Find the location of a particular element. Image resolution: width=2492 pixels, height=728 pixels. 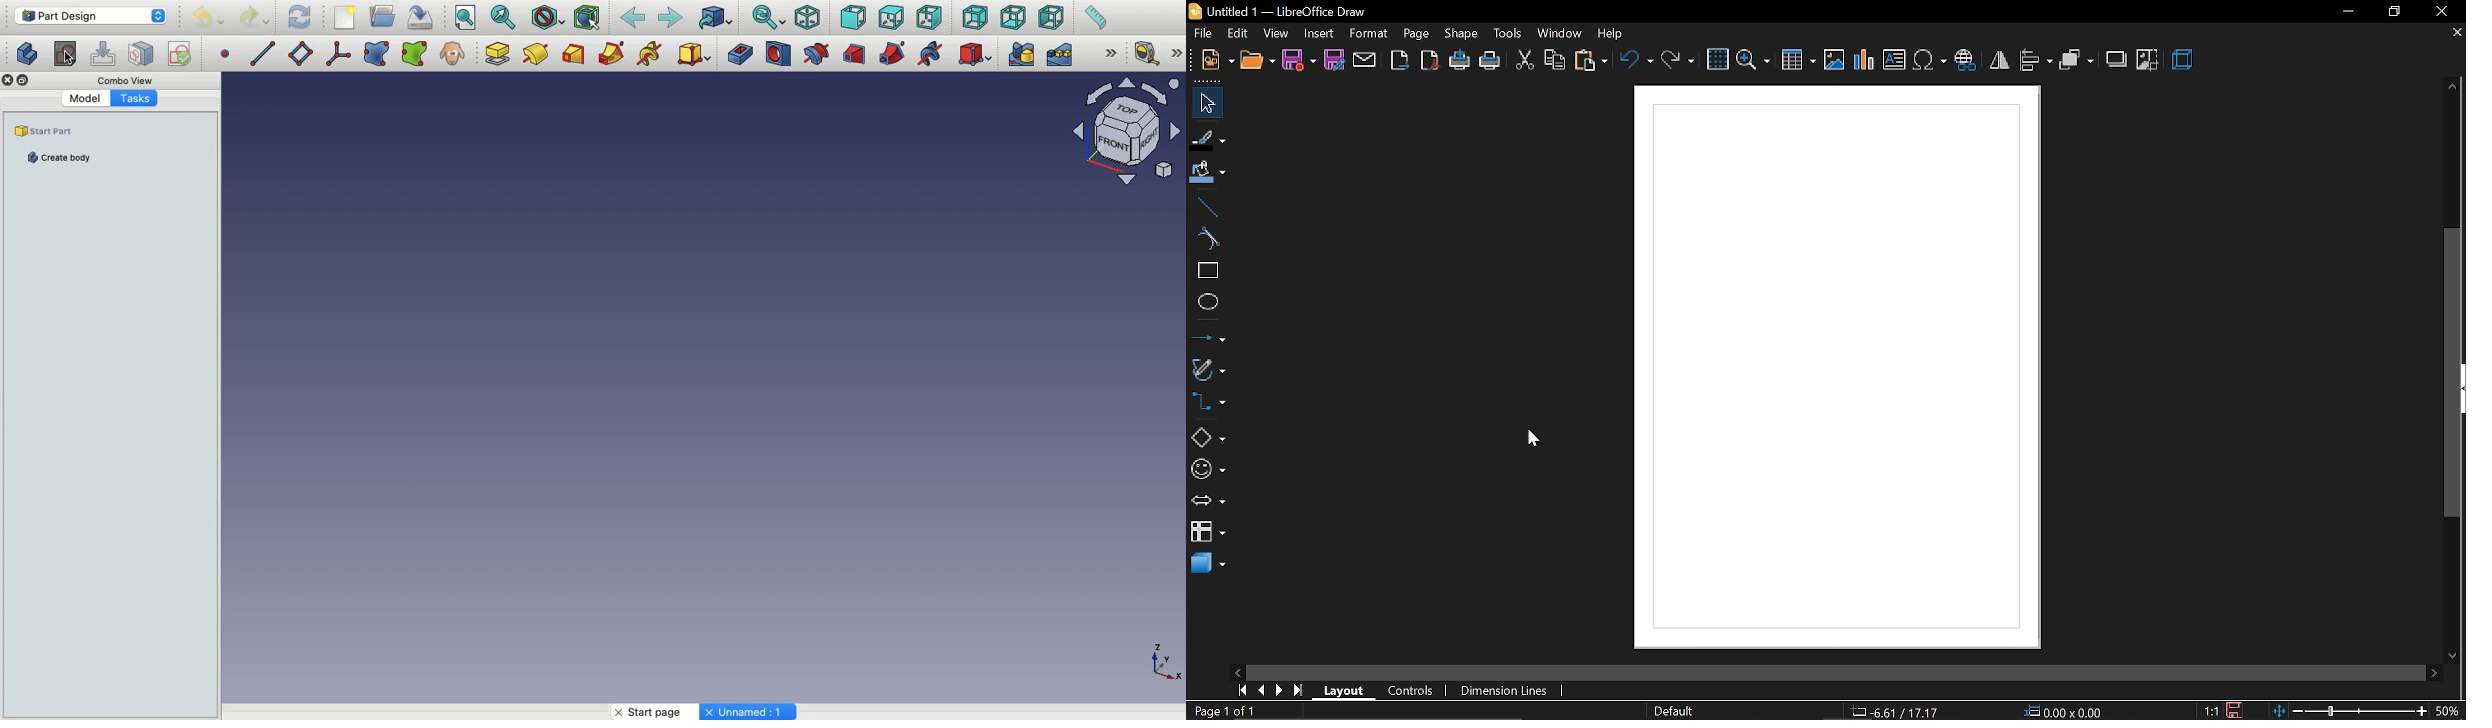

Top is located at coordinates (891, 18).